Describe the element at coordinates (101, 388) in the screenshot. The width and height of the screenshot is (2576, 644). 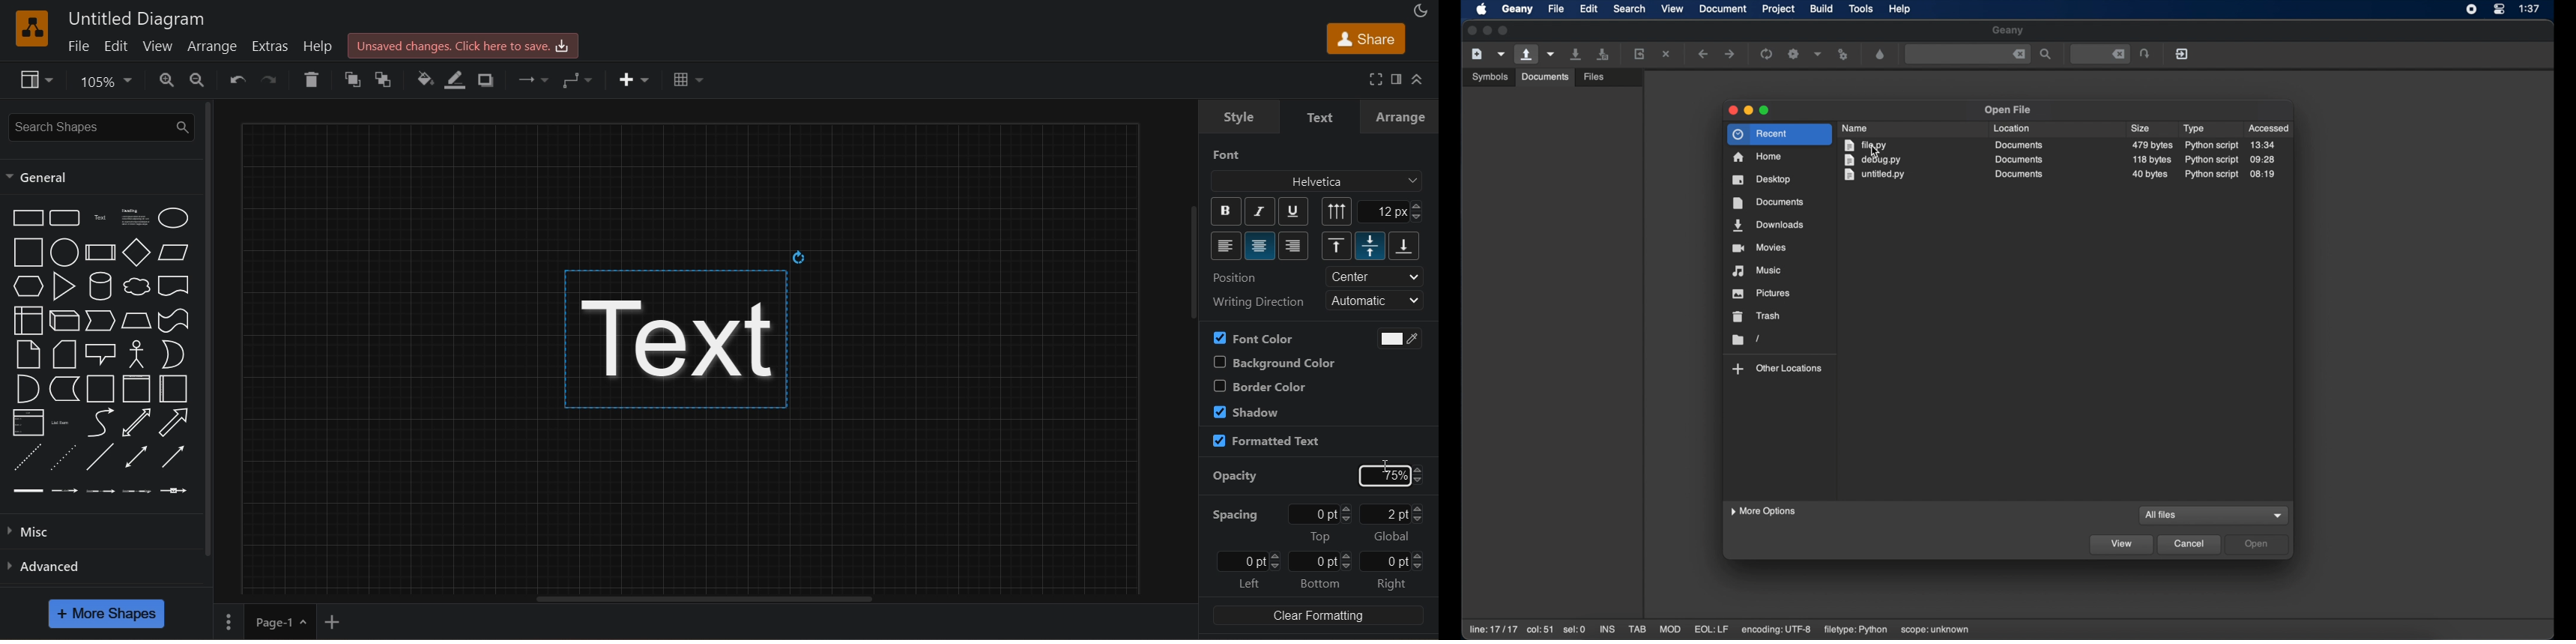
I see `container` at that location.